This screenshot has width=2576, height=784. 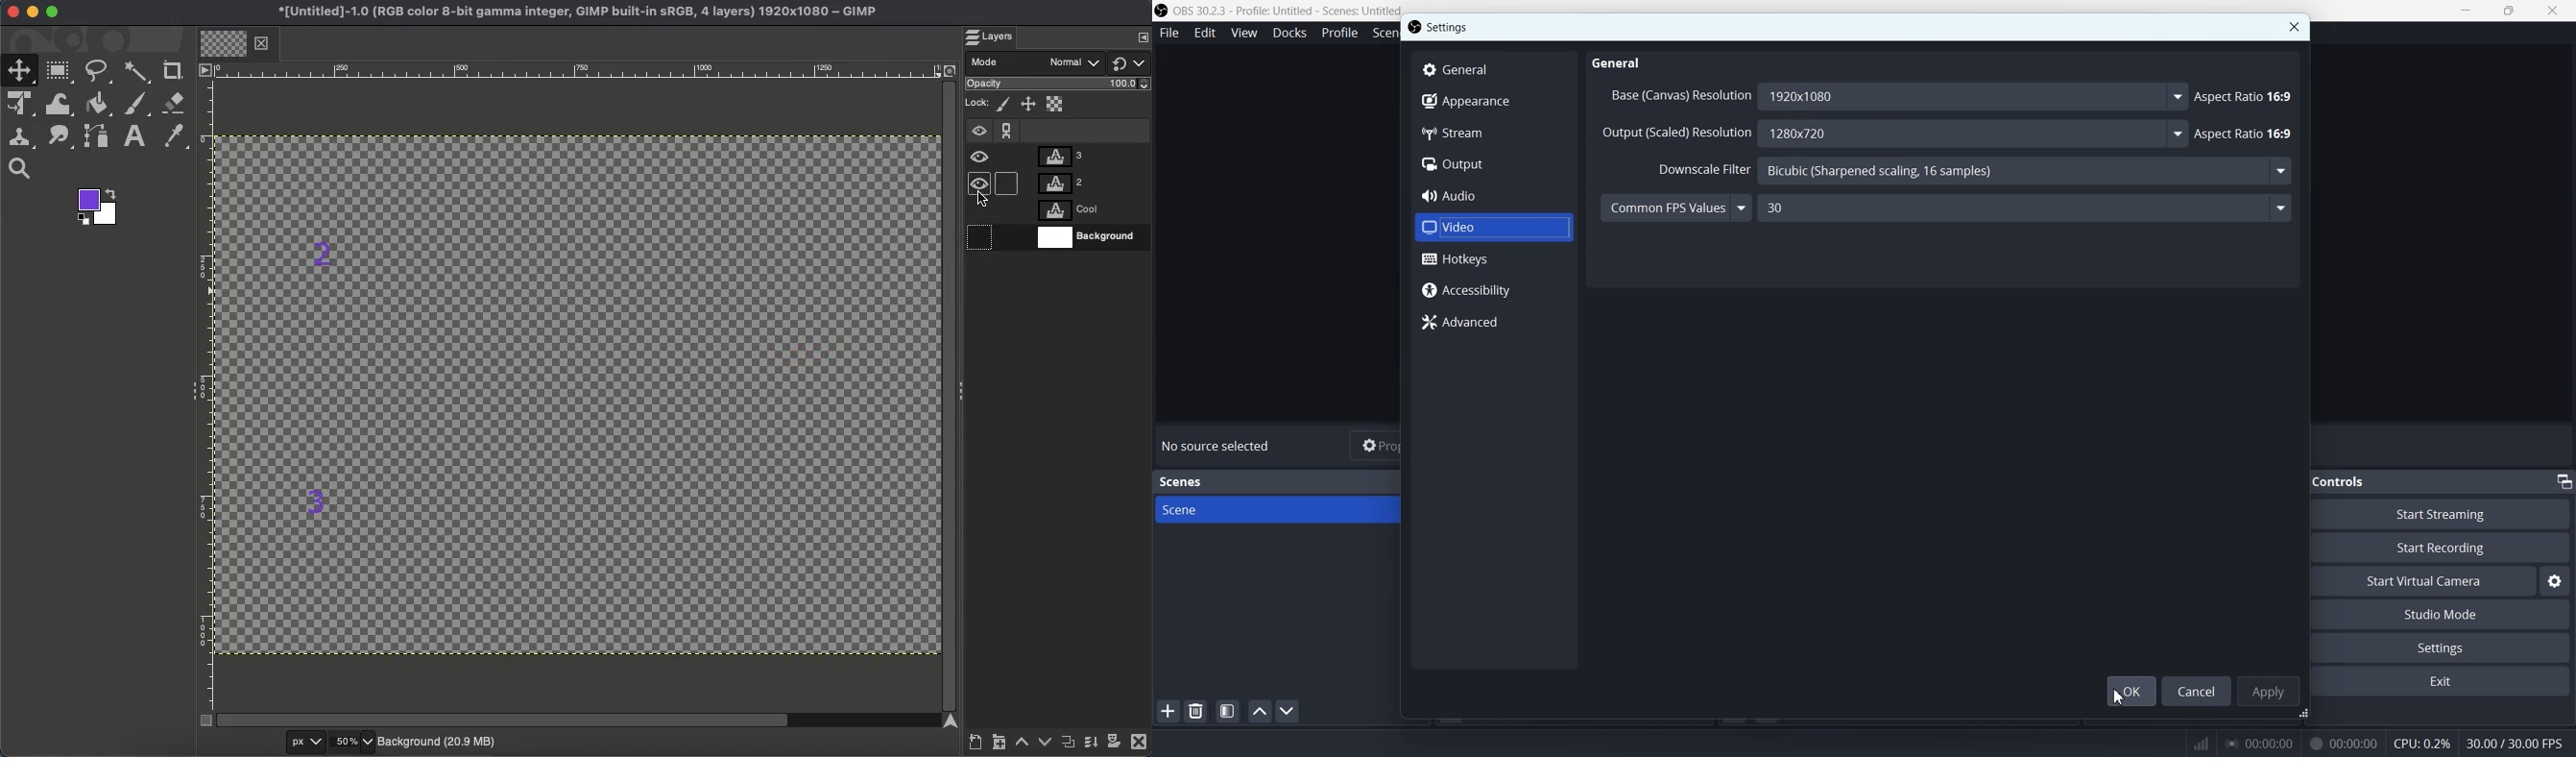 I want to click on Base (Canvas) Resolution, so click(x=1677, y=95).